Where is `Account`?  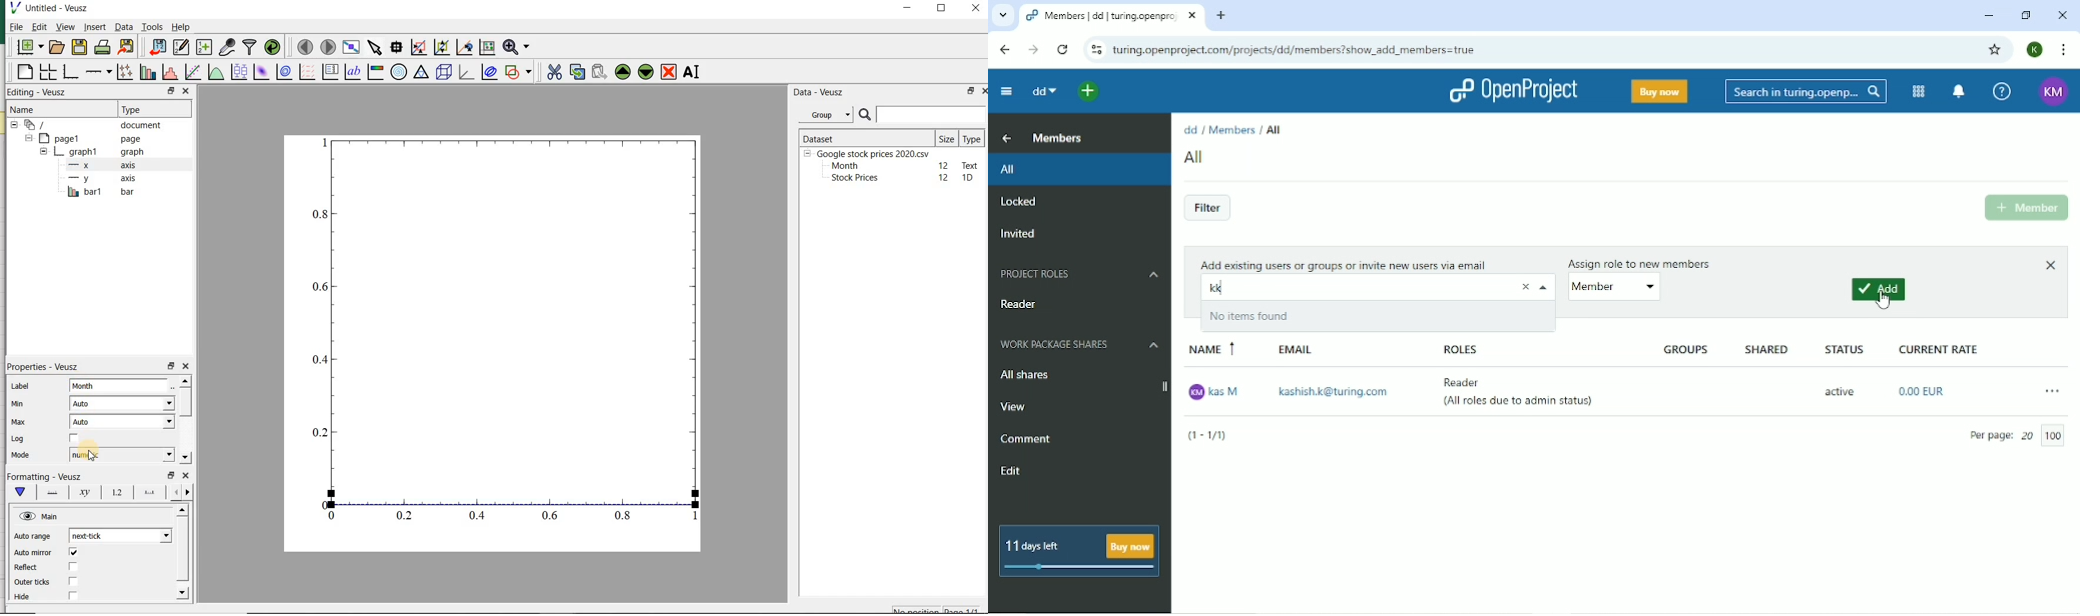
Account is located at coordinates (2034, 50).